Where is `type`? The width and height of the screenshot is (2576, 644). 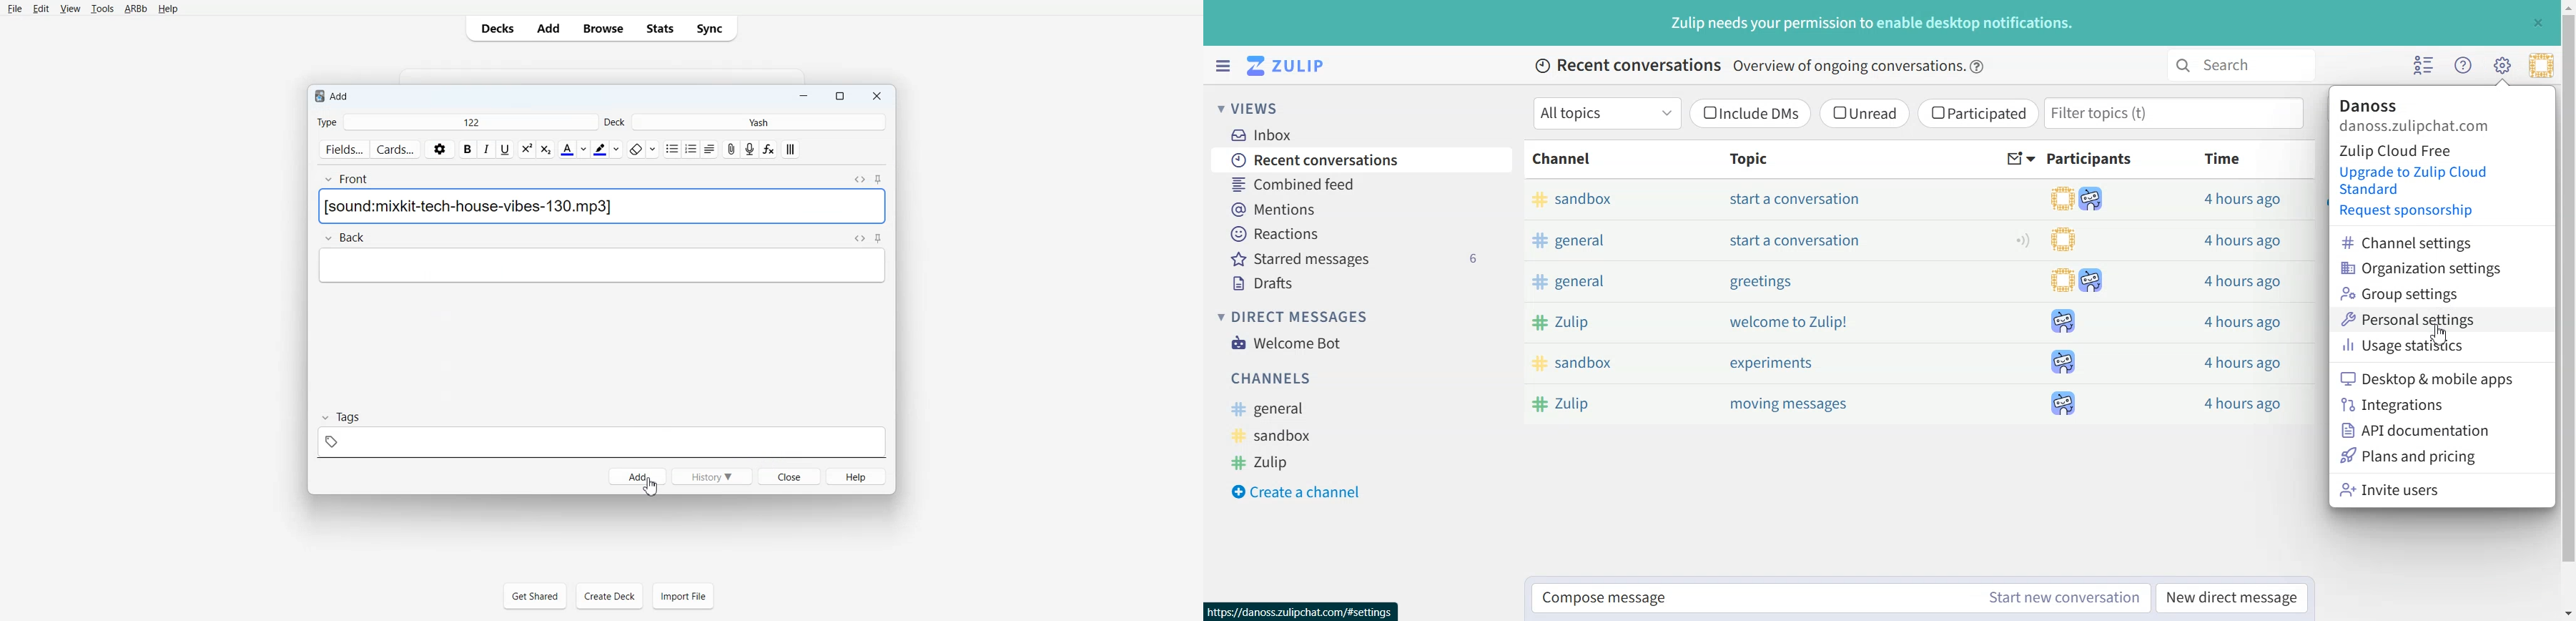 type is located at coordinates (336, 120).